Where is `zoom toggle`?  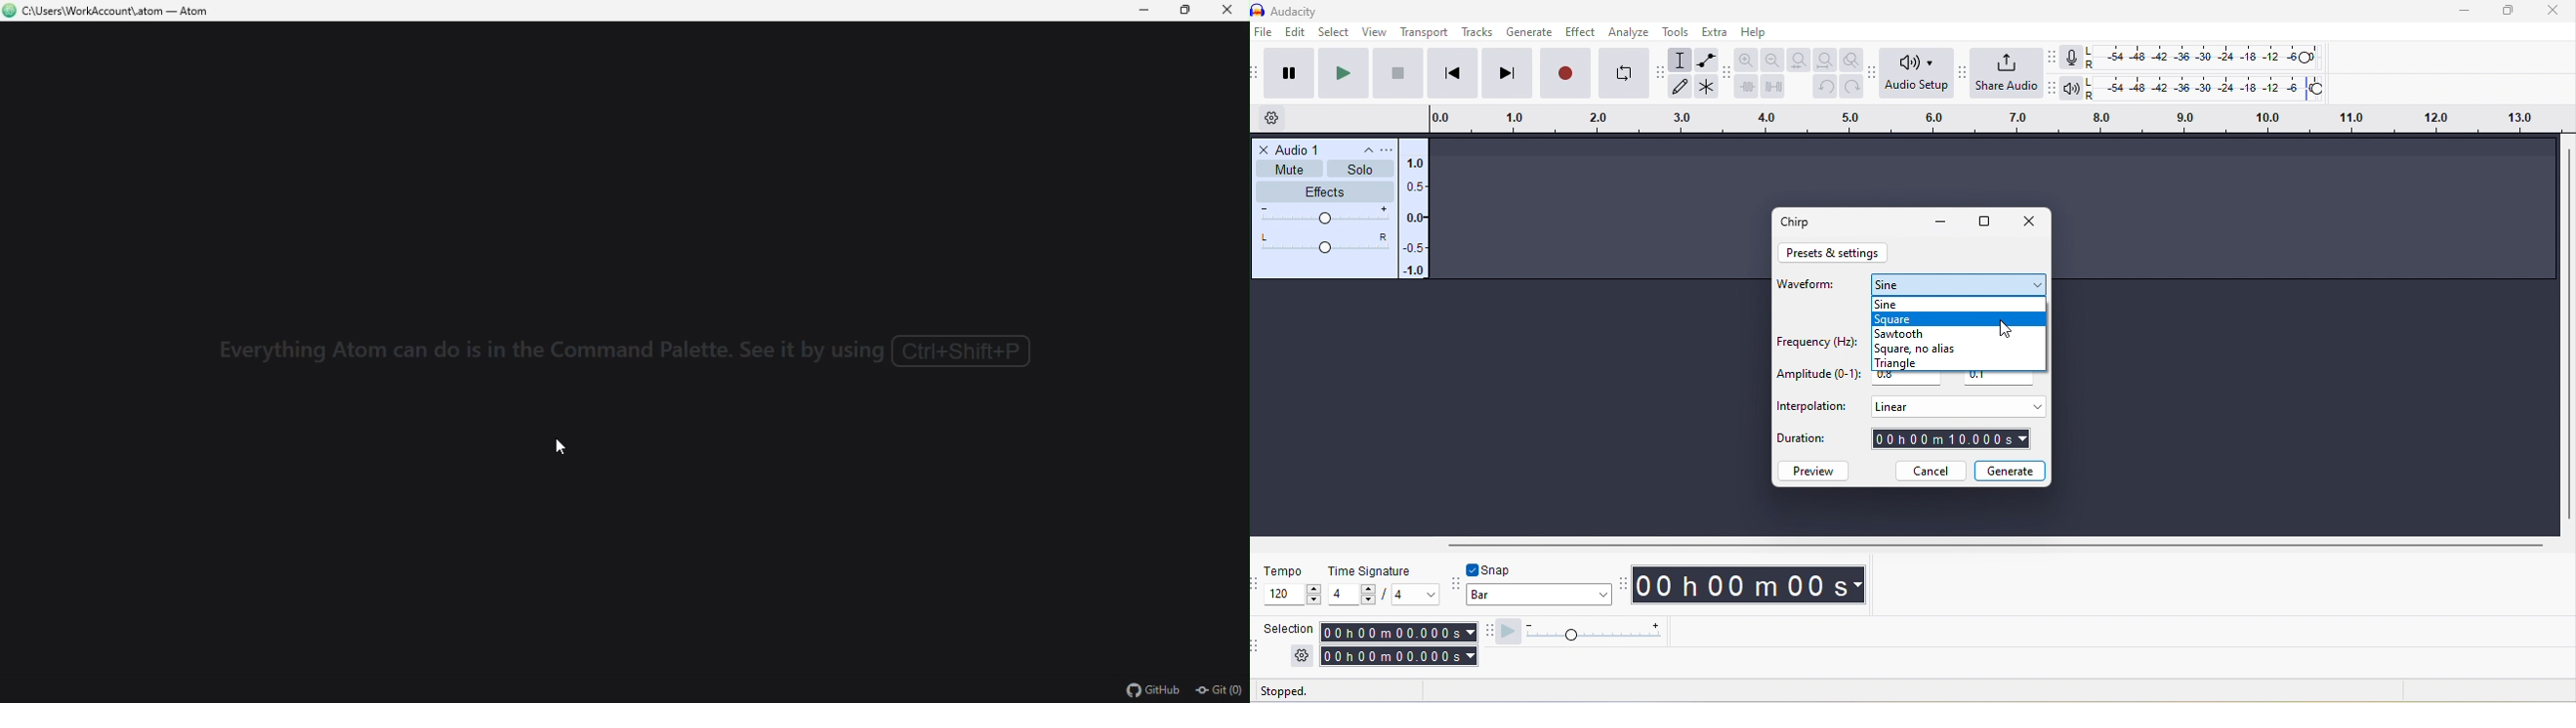 zoom toggle is located at coordinates (1854, 60).